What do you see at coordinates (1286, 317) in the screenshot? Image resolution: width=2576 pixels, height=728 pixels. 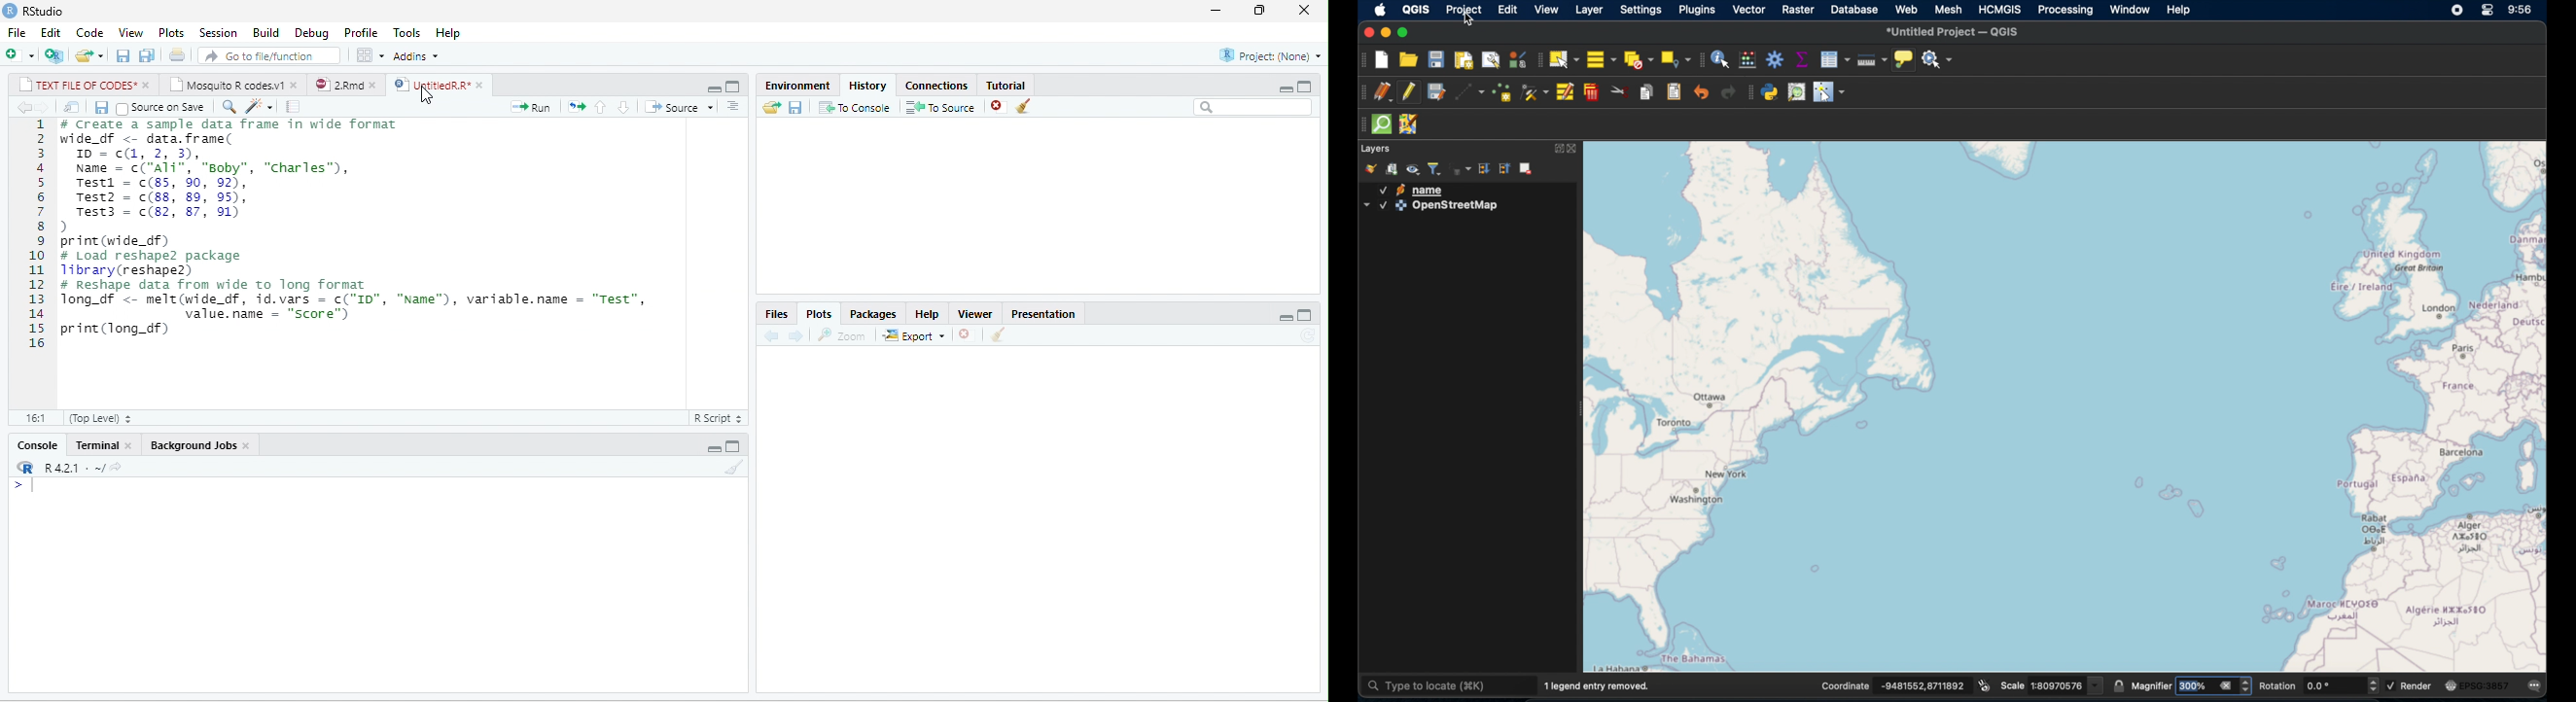 I see `minimize` at bounding box center [1286, 317].